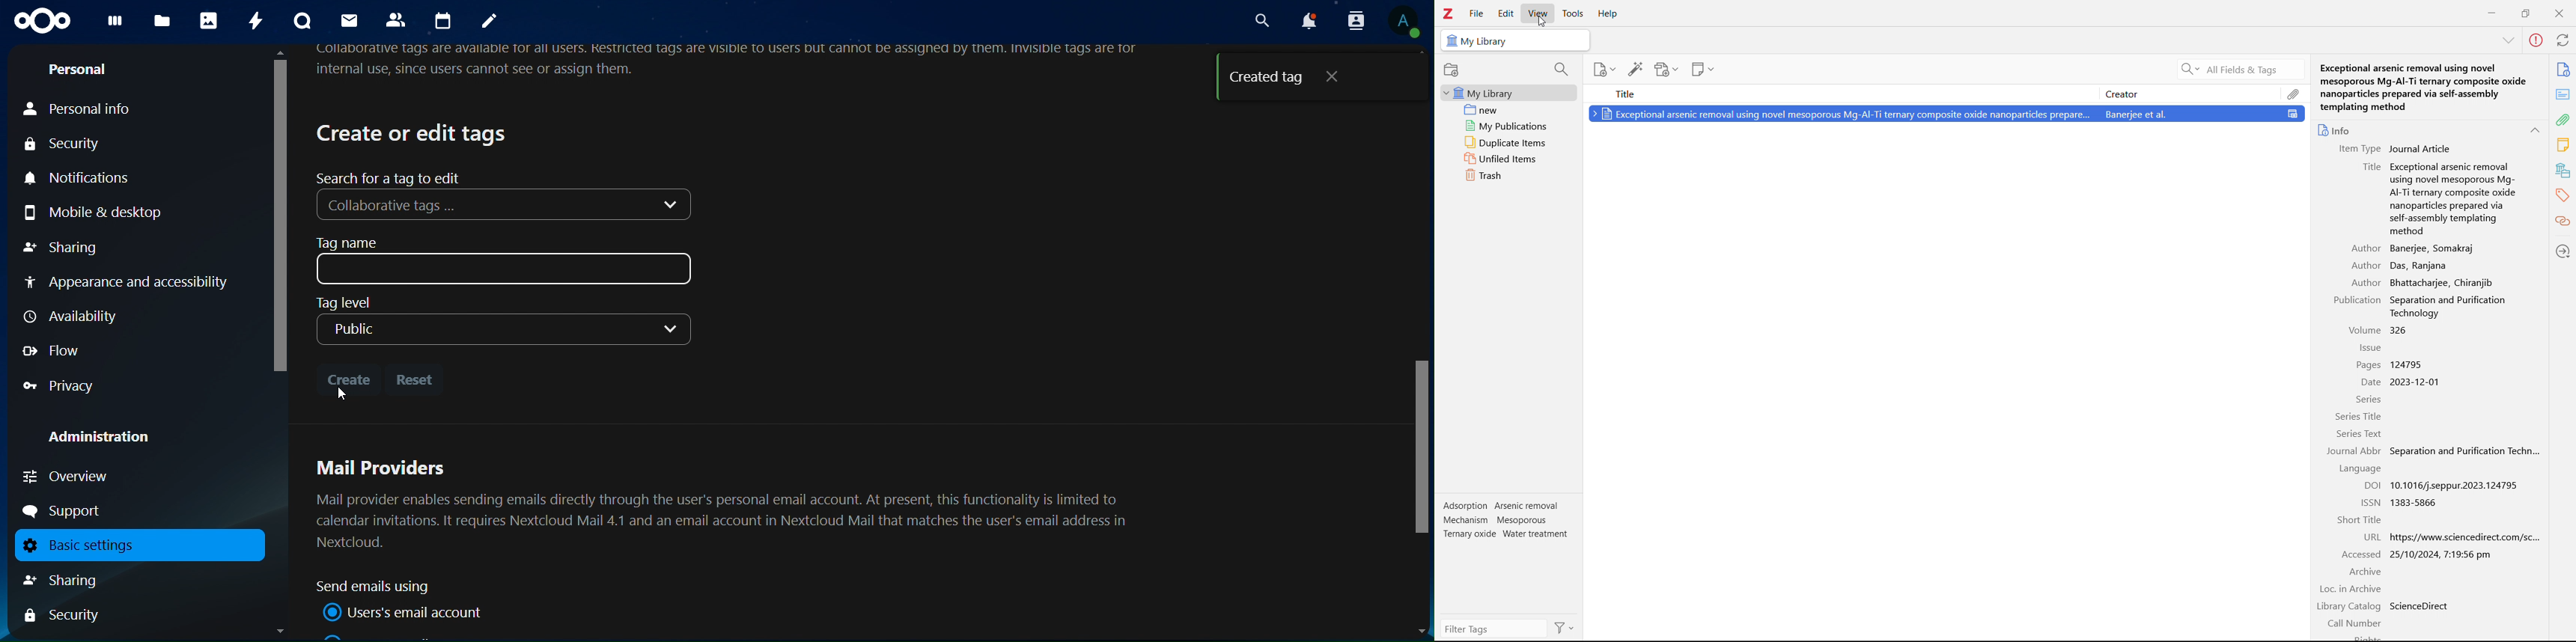 This screenshot has width=2576, height=644. What do you see at coordinates (2354, 451) in the screenshot?
I see `Journal Abbr` at bounding box center [2354, 451].